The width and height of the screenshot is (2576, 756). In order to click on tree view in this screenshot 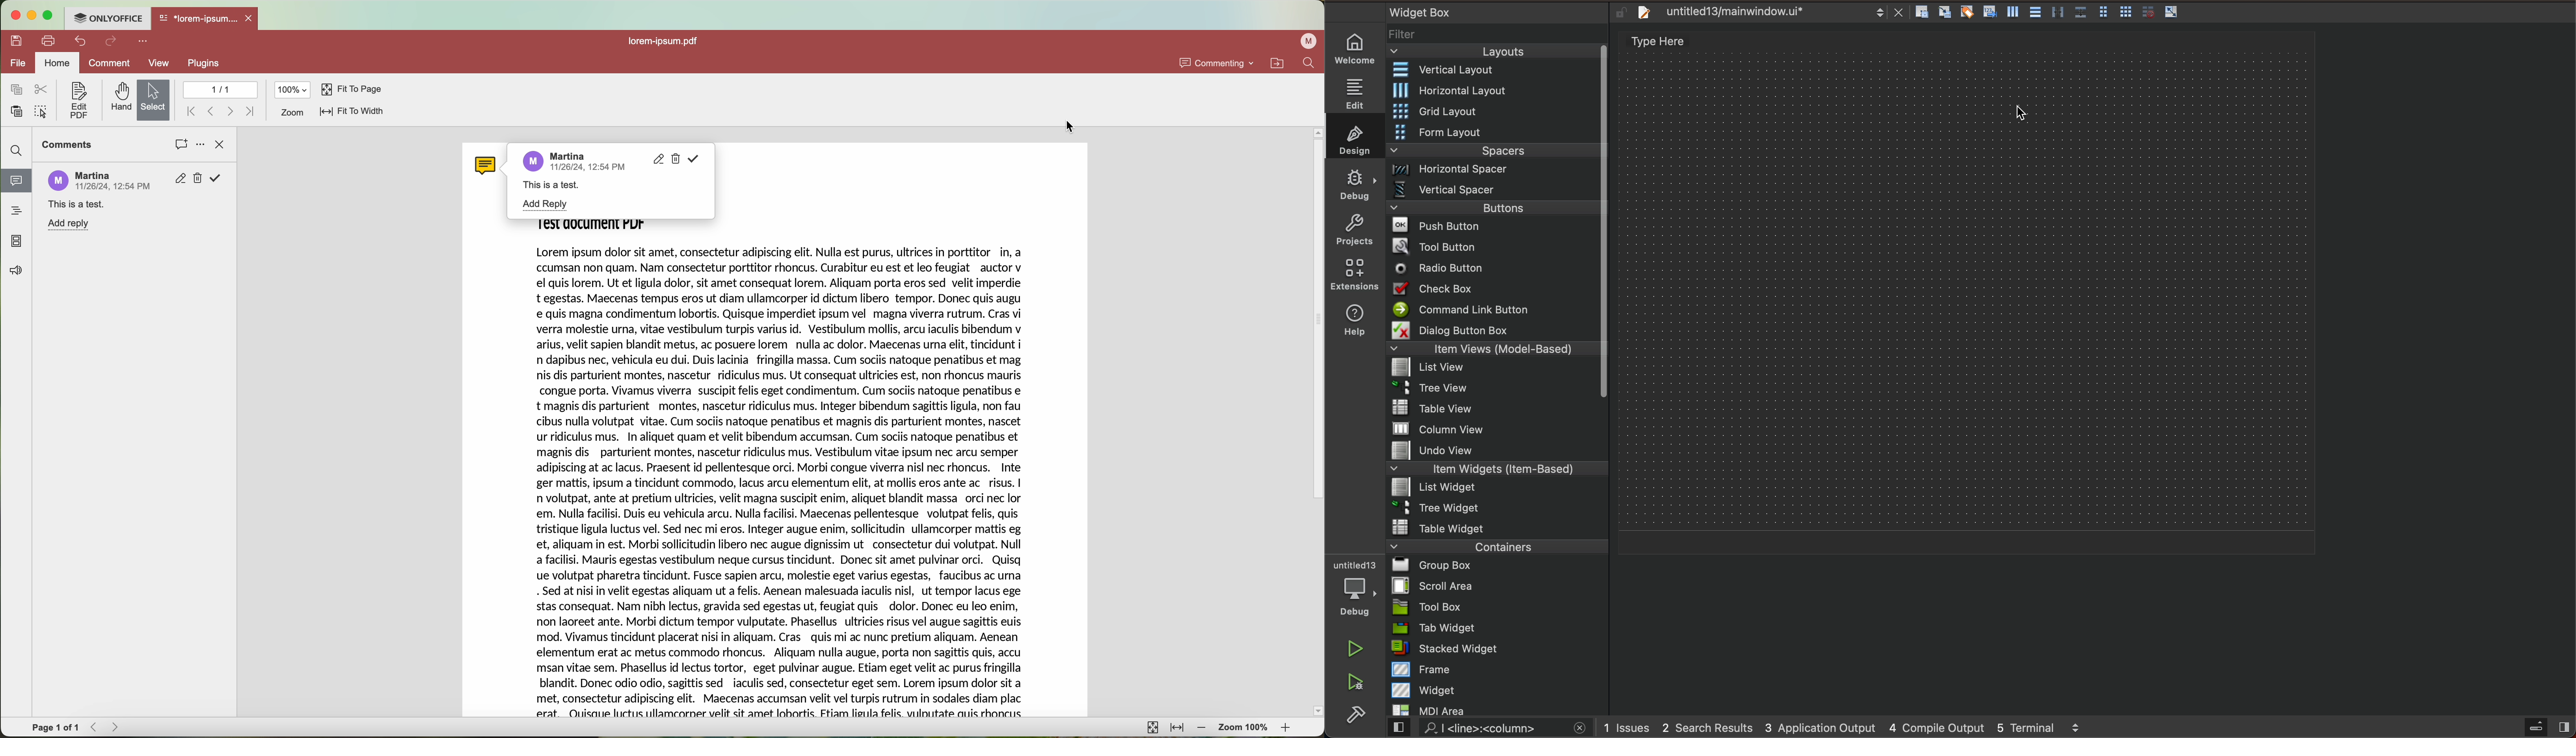, I will do `click(1495, 389)`.